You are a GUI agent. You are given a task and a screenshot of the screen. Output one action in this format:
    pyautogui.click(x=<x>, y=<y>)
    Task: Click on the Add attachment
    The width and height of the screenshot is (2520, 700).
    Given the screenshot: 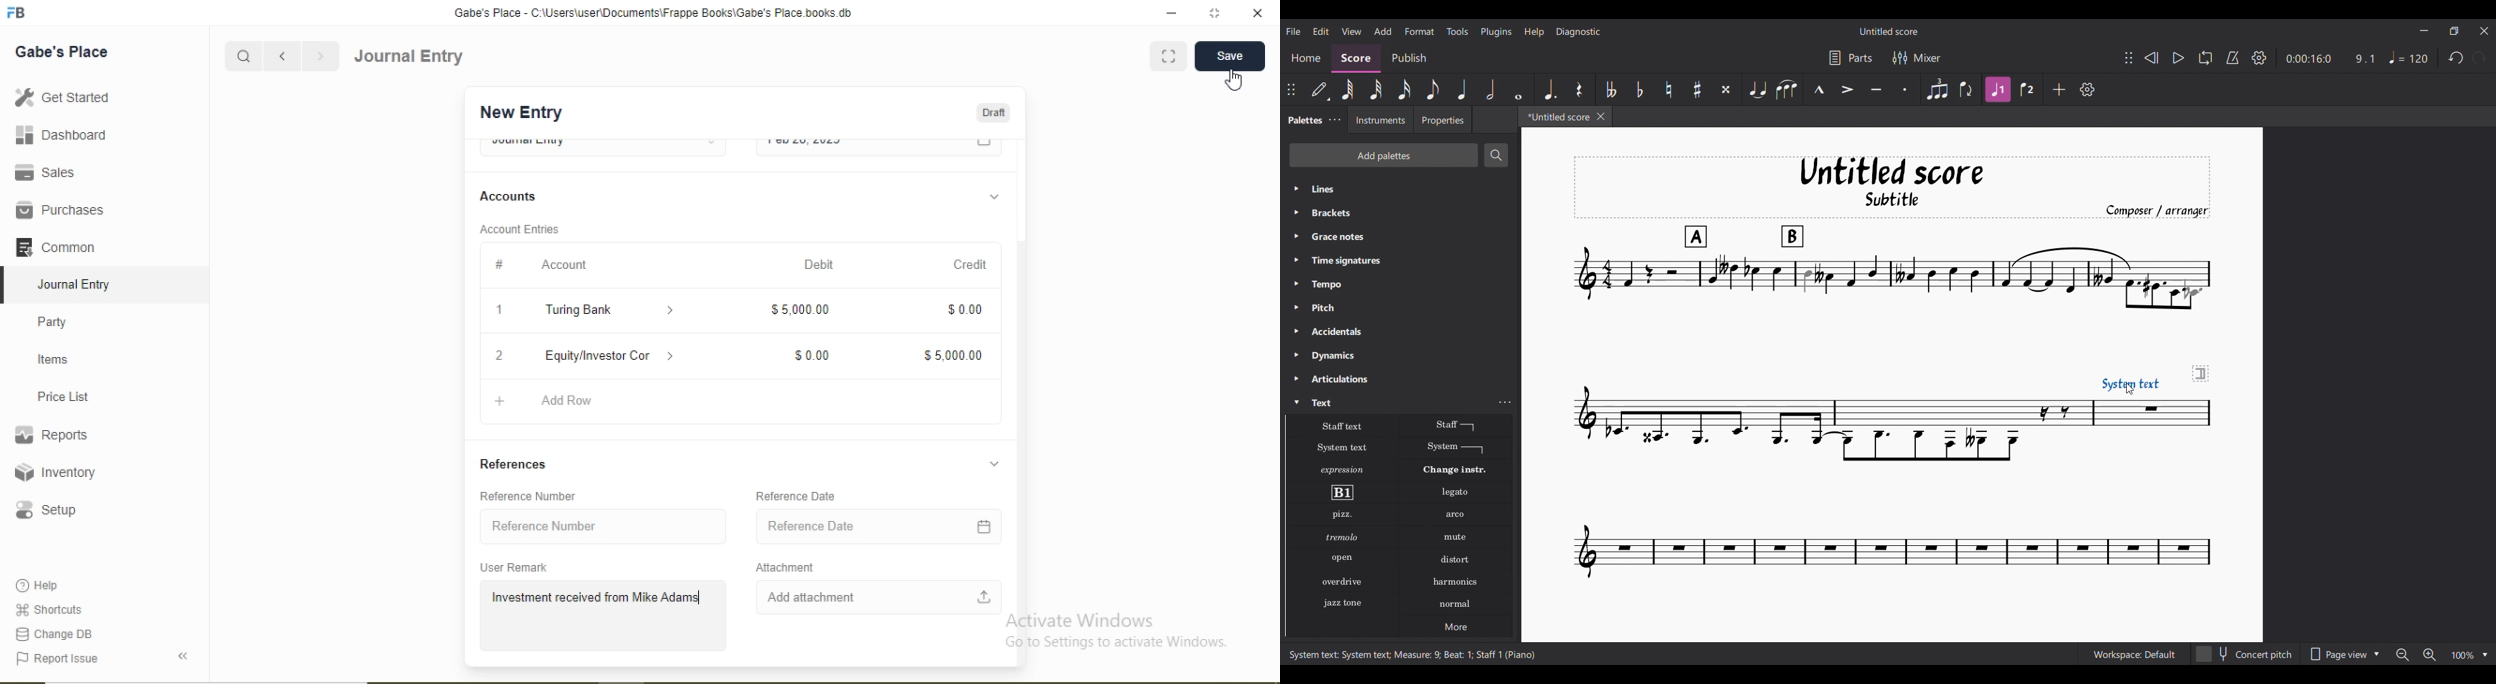 What is the action you would take?
    pyautogui.click(x=811, y=597)
    